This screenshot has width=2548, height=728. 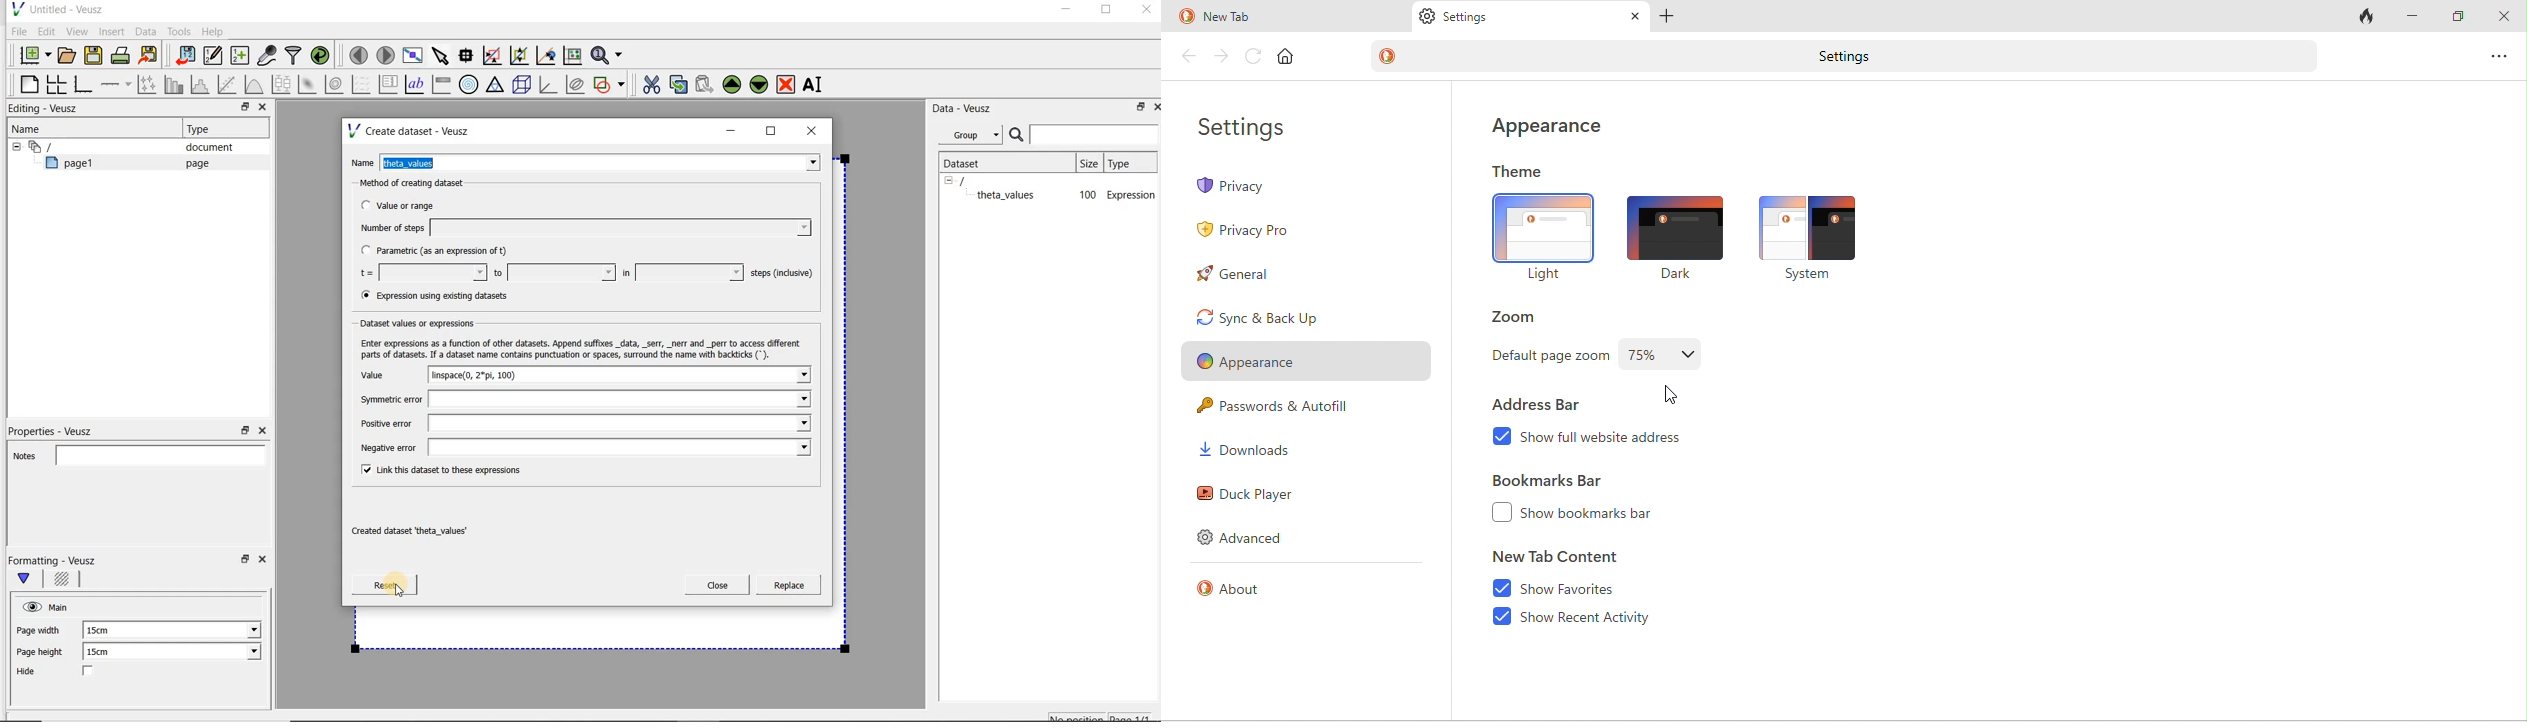 I want to click on Document widget, so click(x=65, y=147).